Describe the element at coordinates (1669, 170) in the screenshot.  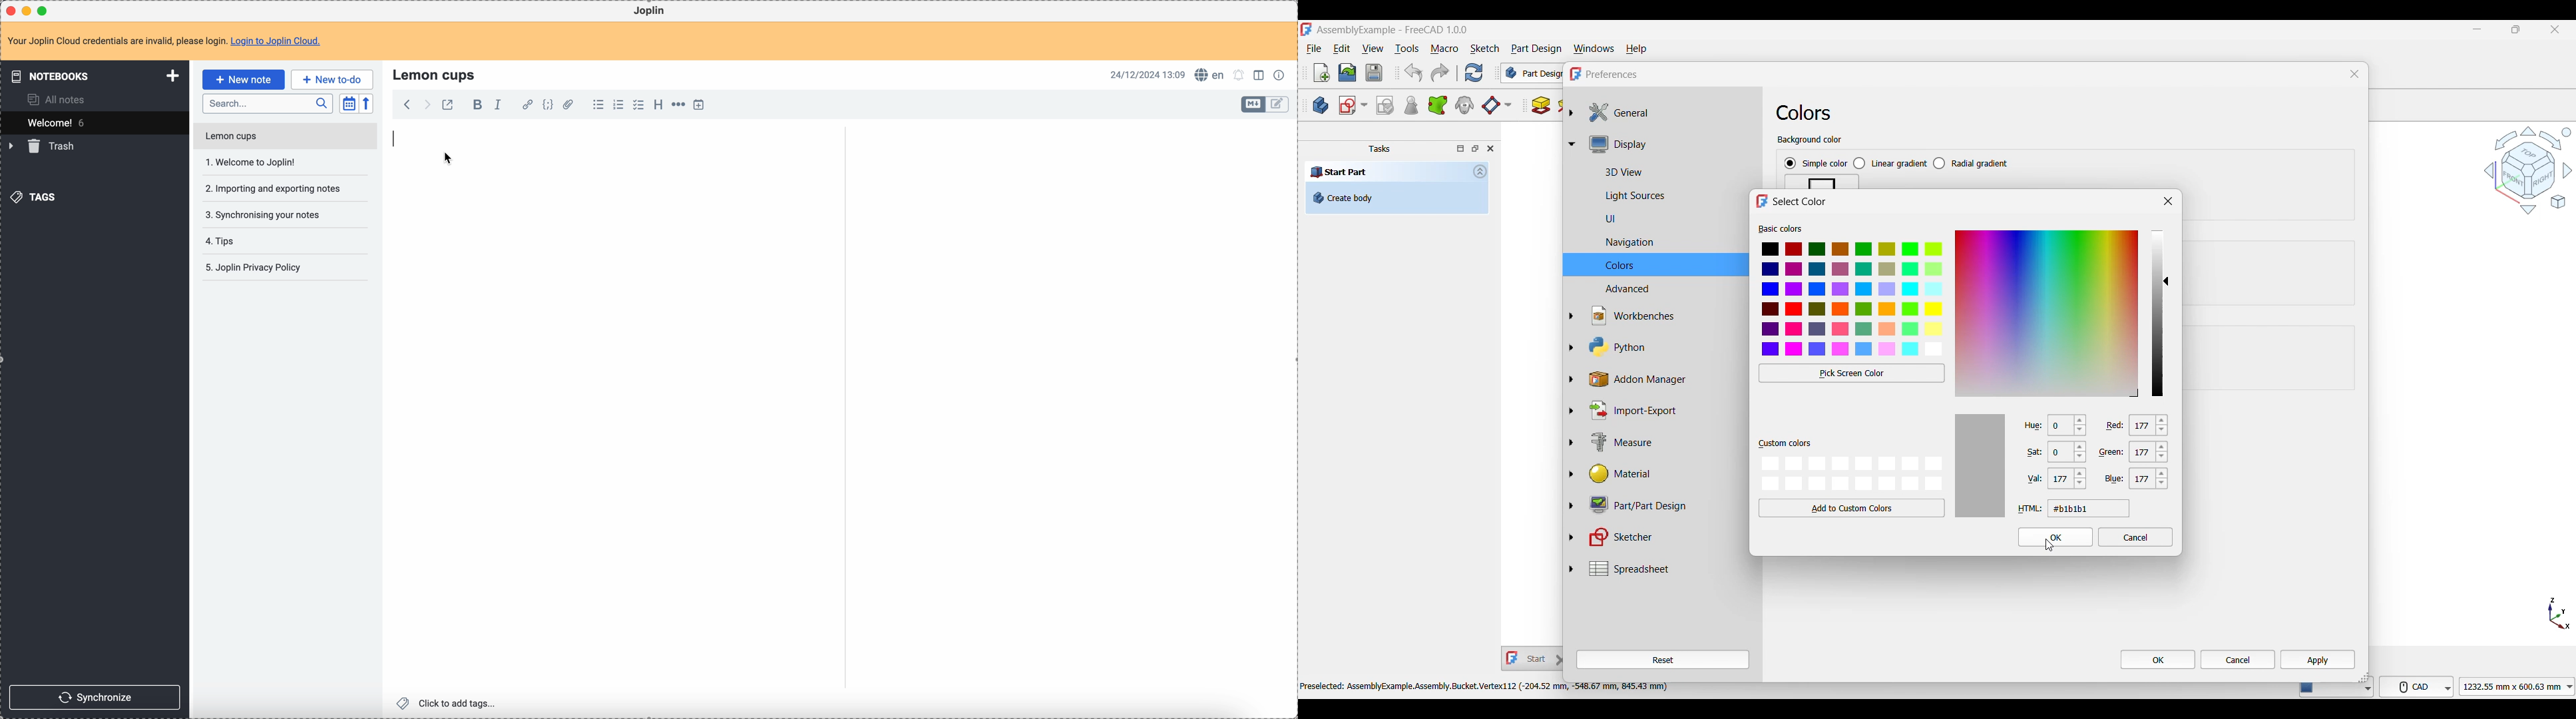
I see `3D View` at that location.